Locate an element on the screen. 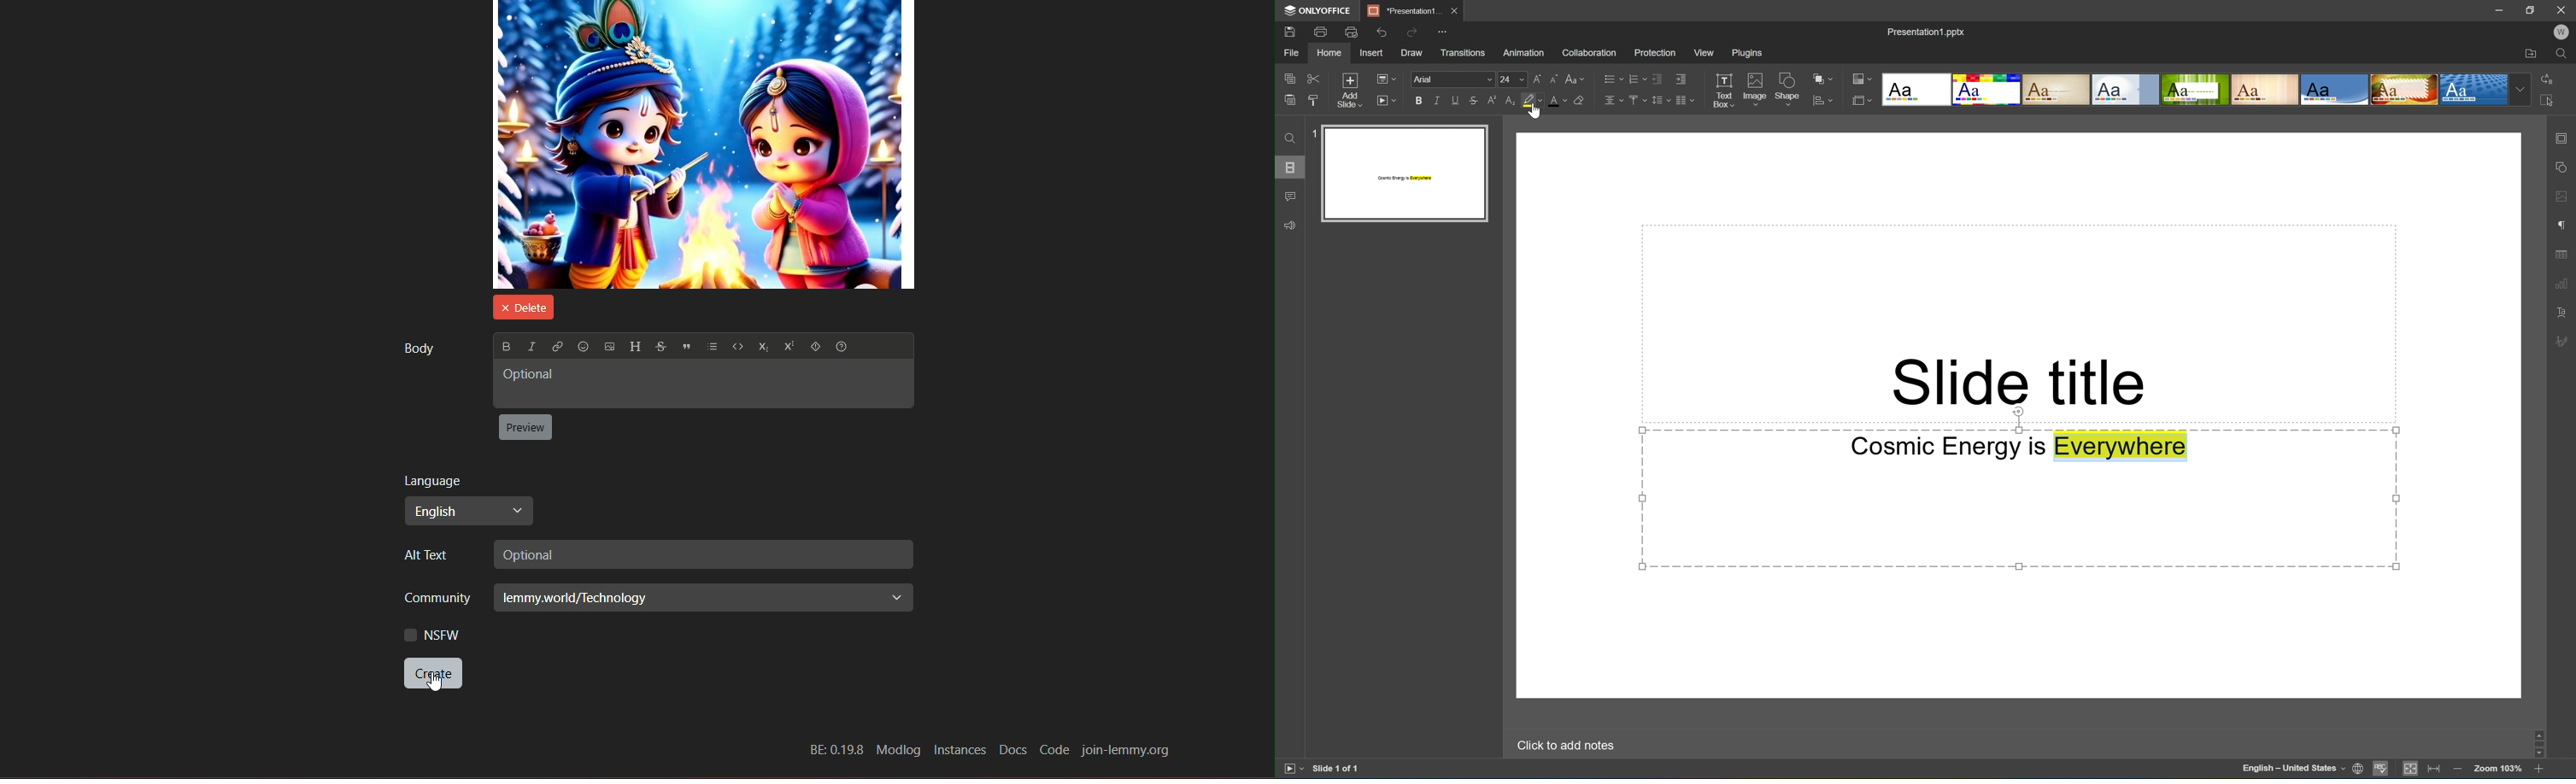 Image resolution: width=2576 pixels, height=784 pixels. Slide show is located at coordinates (1291, 771).